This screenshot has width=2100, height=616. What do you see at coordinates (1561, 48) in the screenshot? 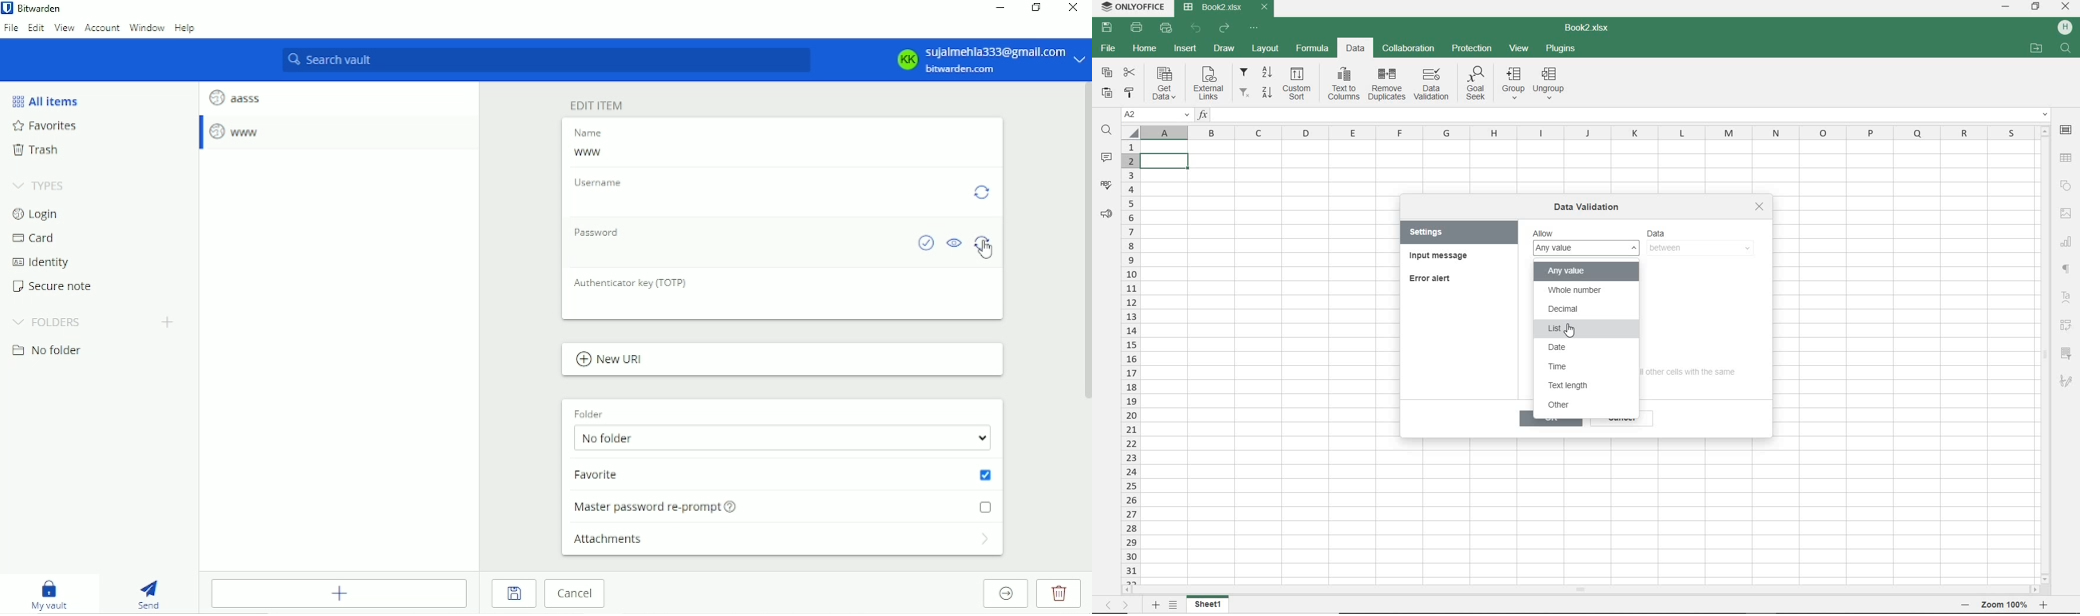
I see `PLUGINS` at bounding box center [1561, 48].